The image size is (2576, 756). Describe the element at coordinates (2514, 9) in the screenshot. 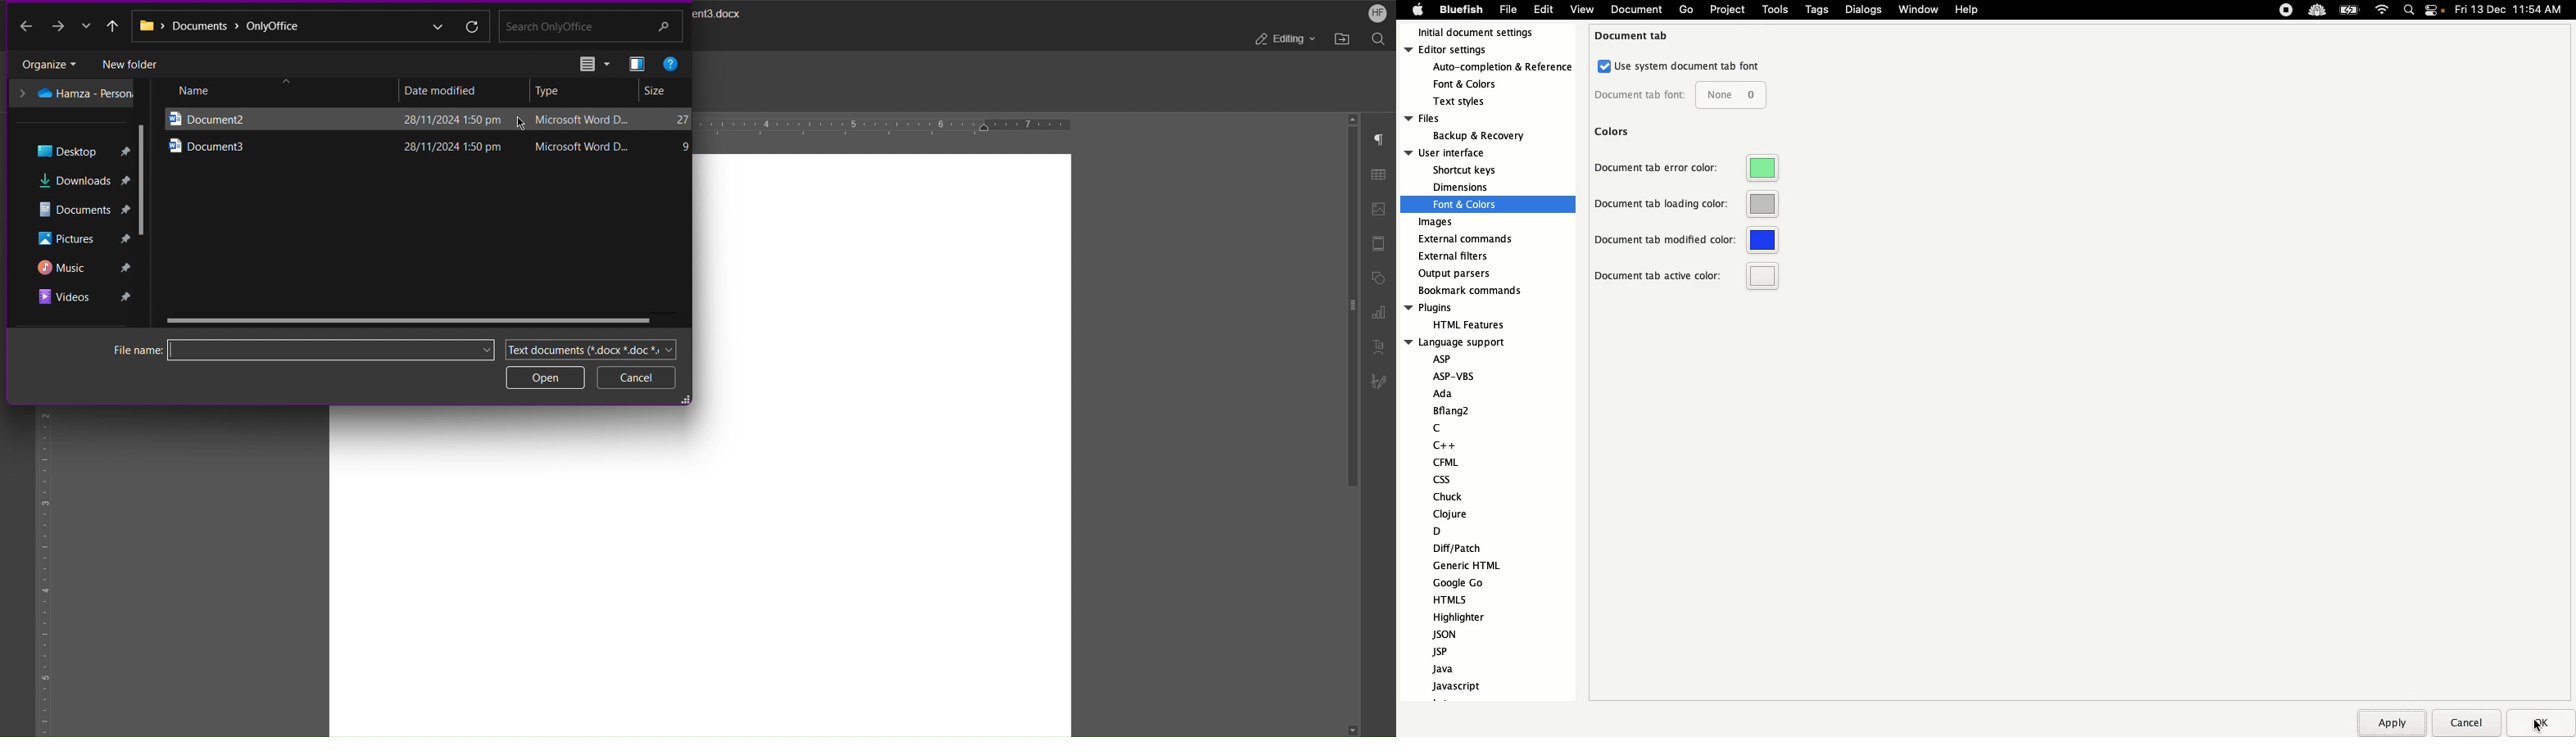

I see `Date time` at that location.